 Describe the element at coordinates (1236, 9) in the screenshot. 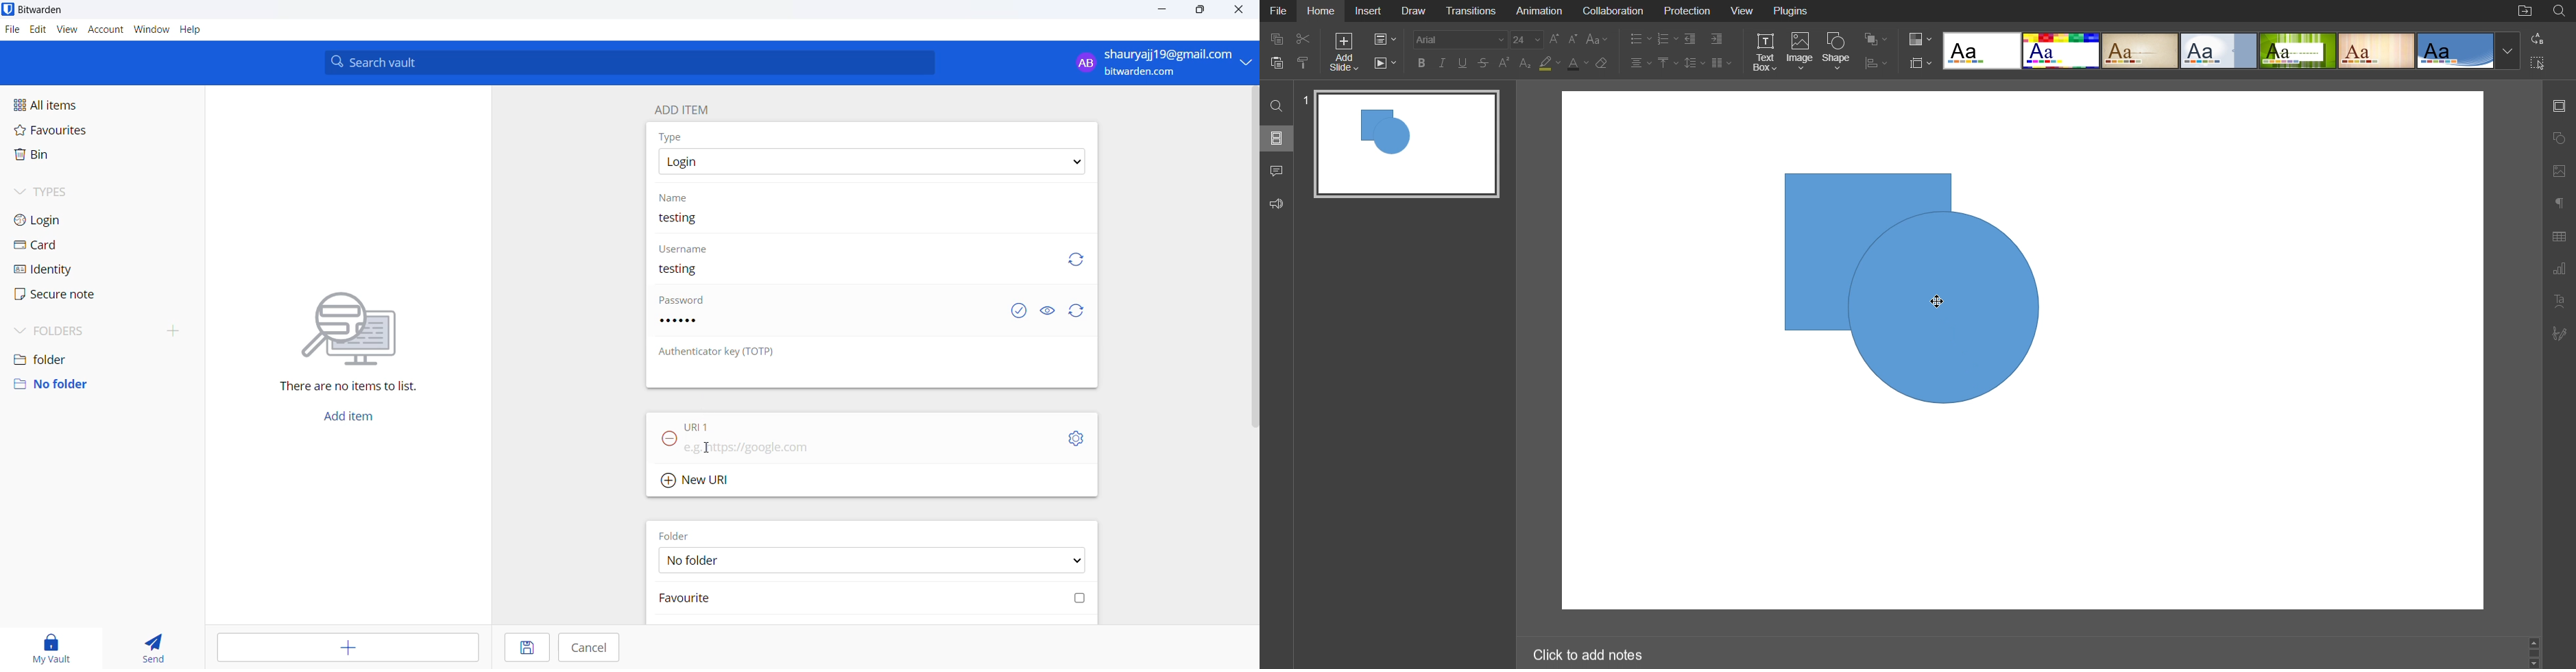

I see `close` at that location.